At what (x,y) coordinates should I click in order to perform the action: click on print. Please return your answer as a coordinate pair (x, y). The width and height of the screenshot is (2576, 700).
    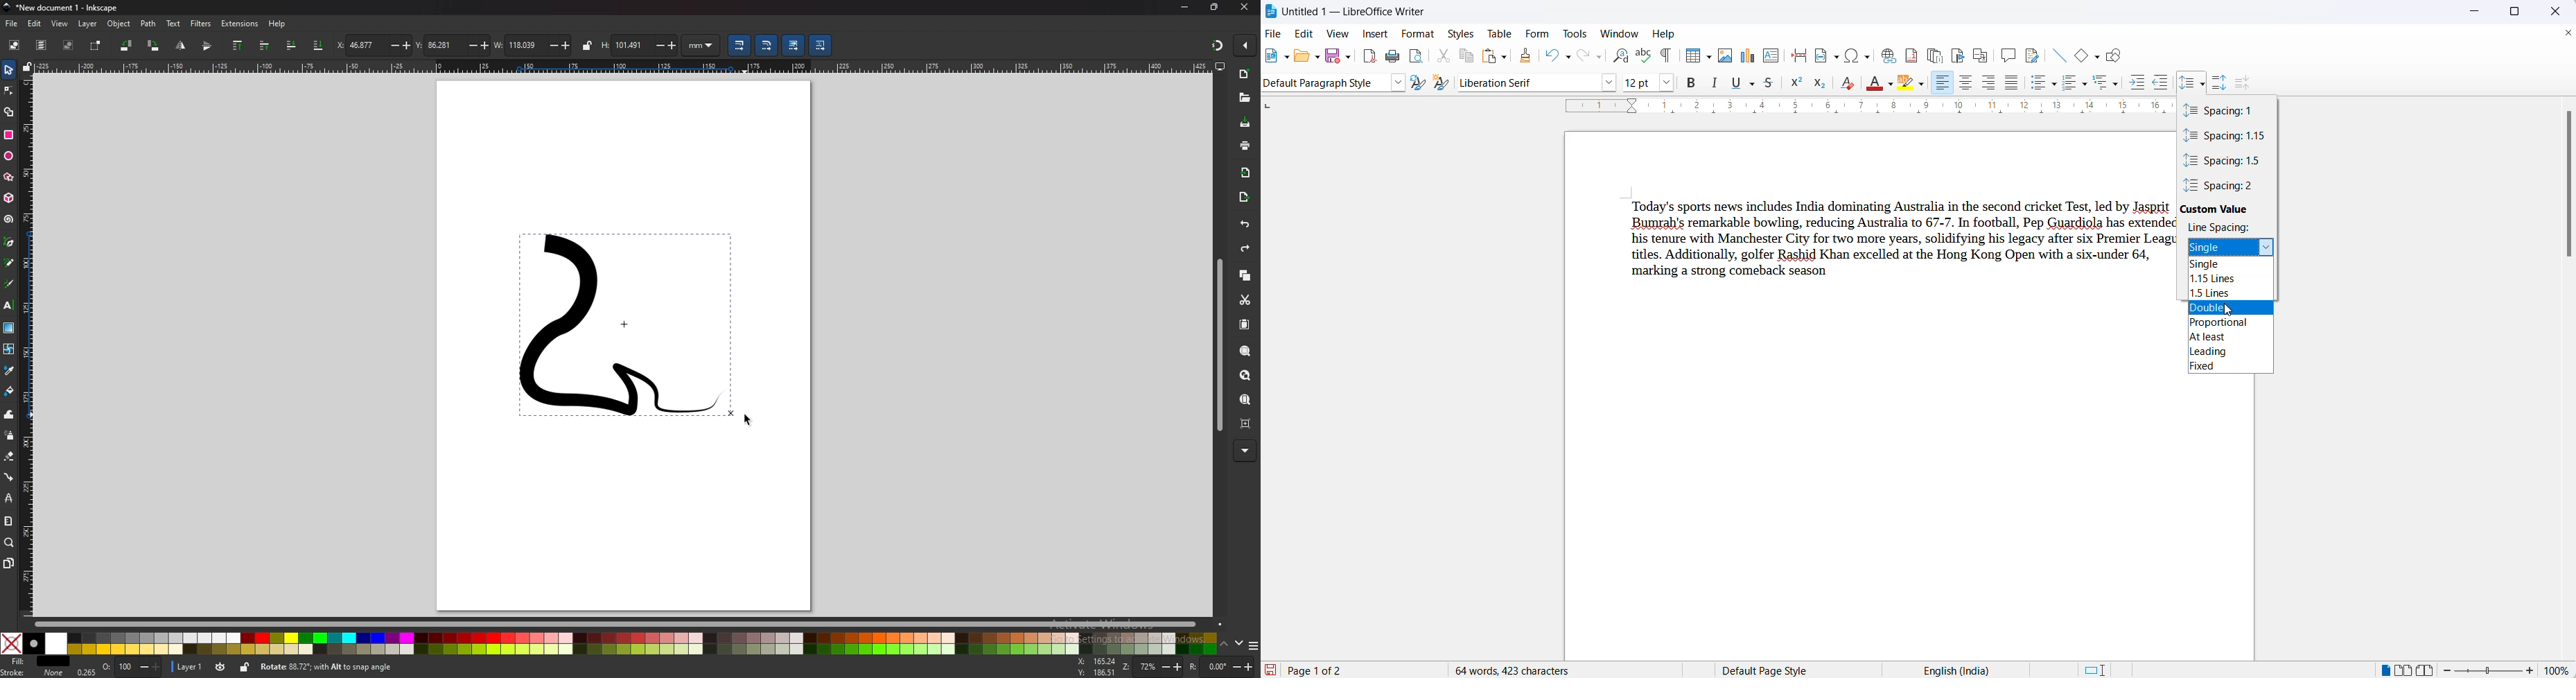
    Looking at the image, I should click on (1394, 55).